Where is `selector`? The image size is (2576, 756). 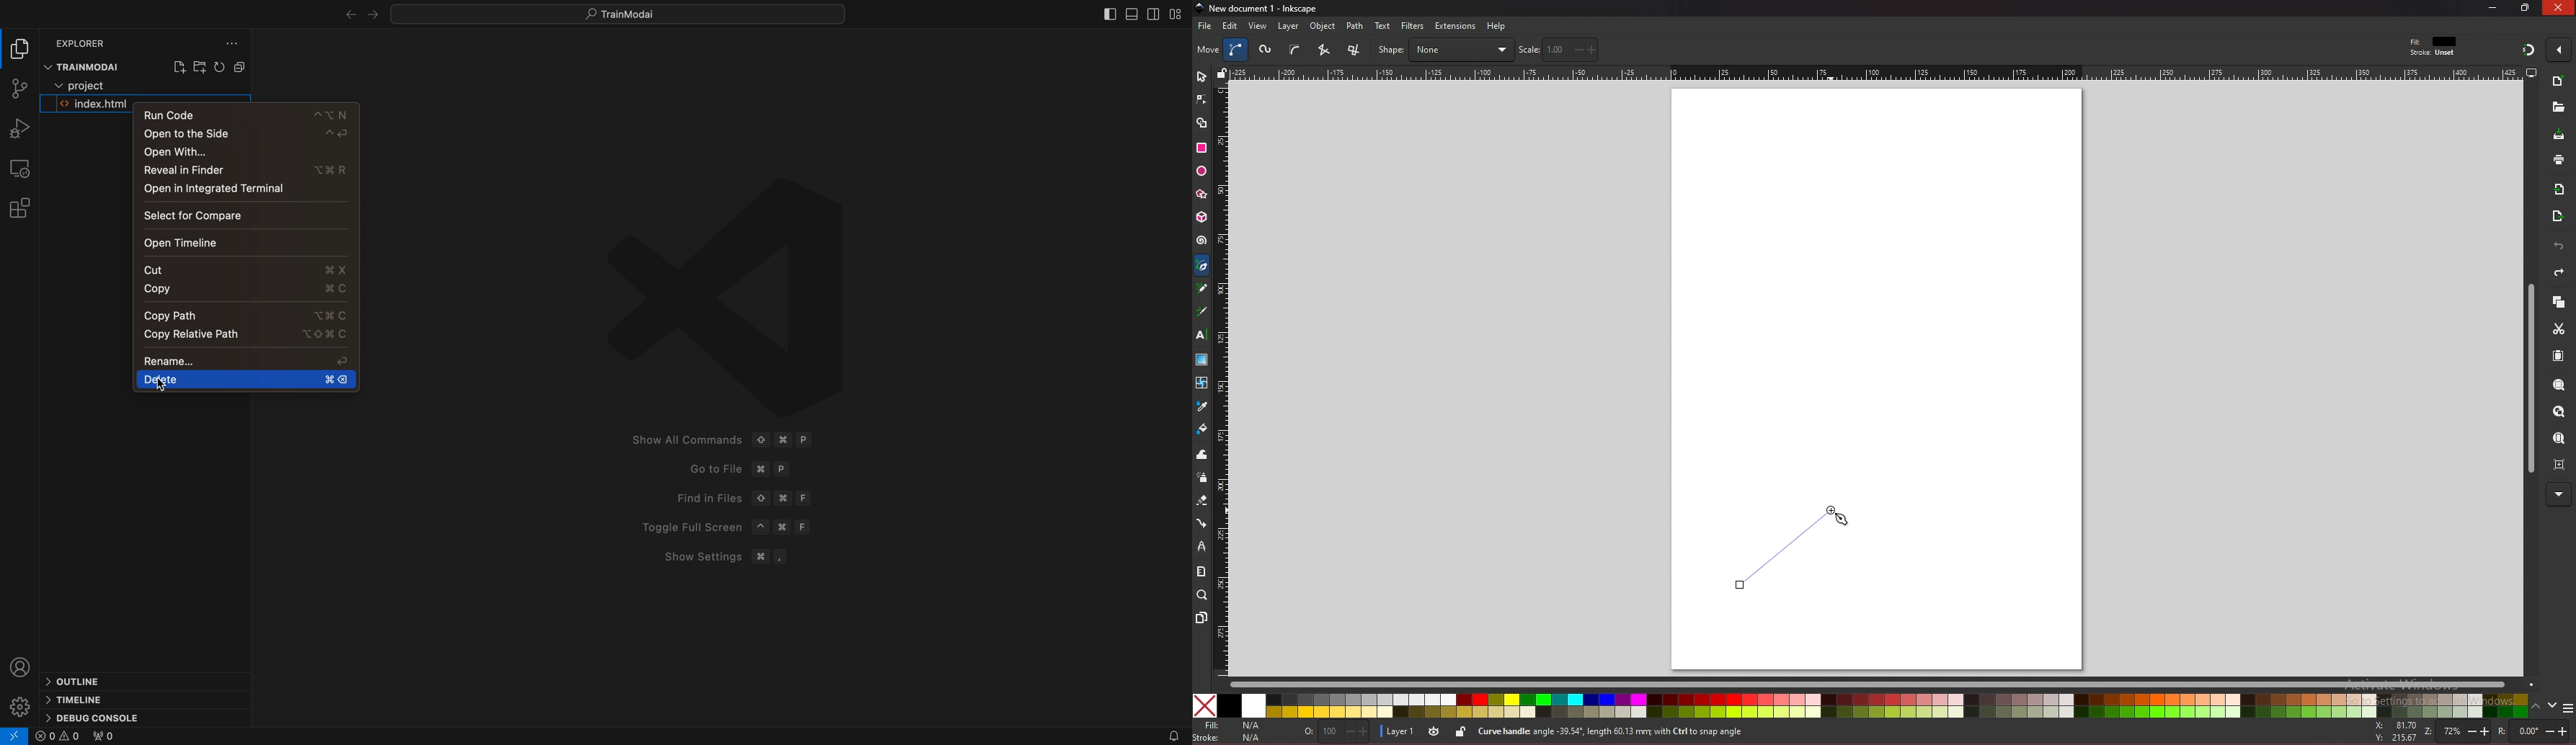 selector is located at coordinates (1202, 76).